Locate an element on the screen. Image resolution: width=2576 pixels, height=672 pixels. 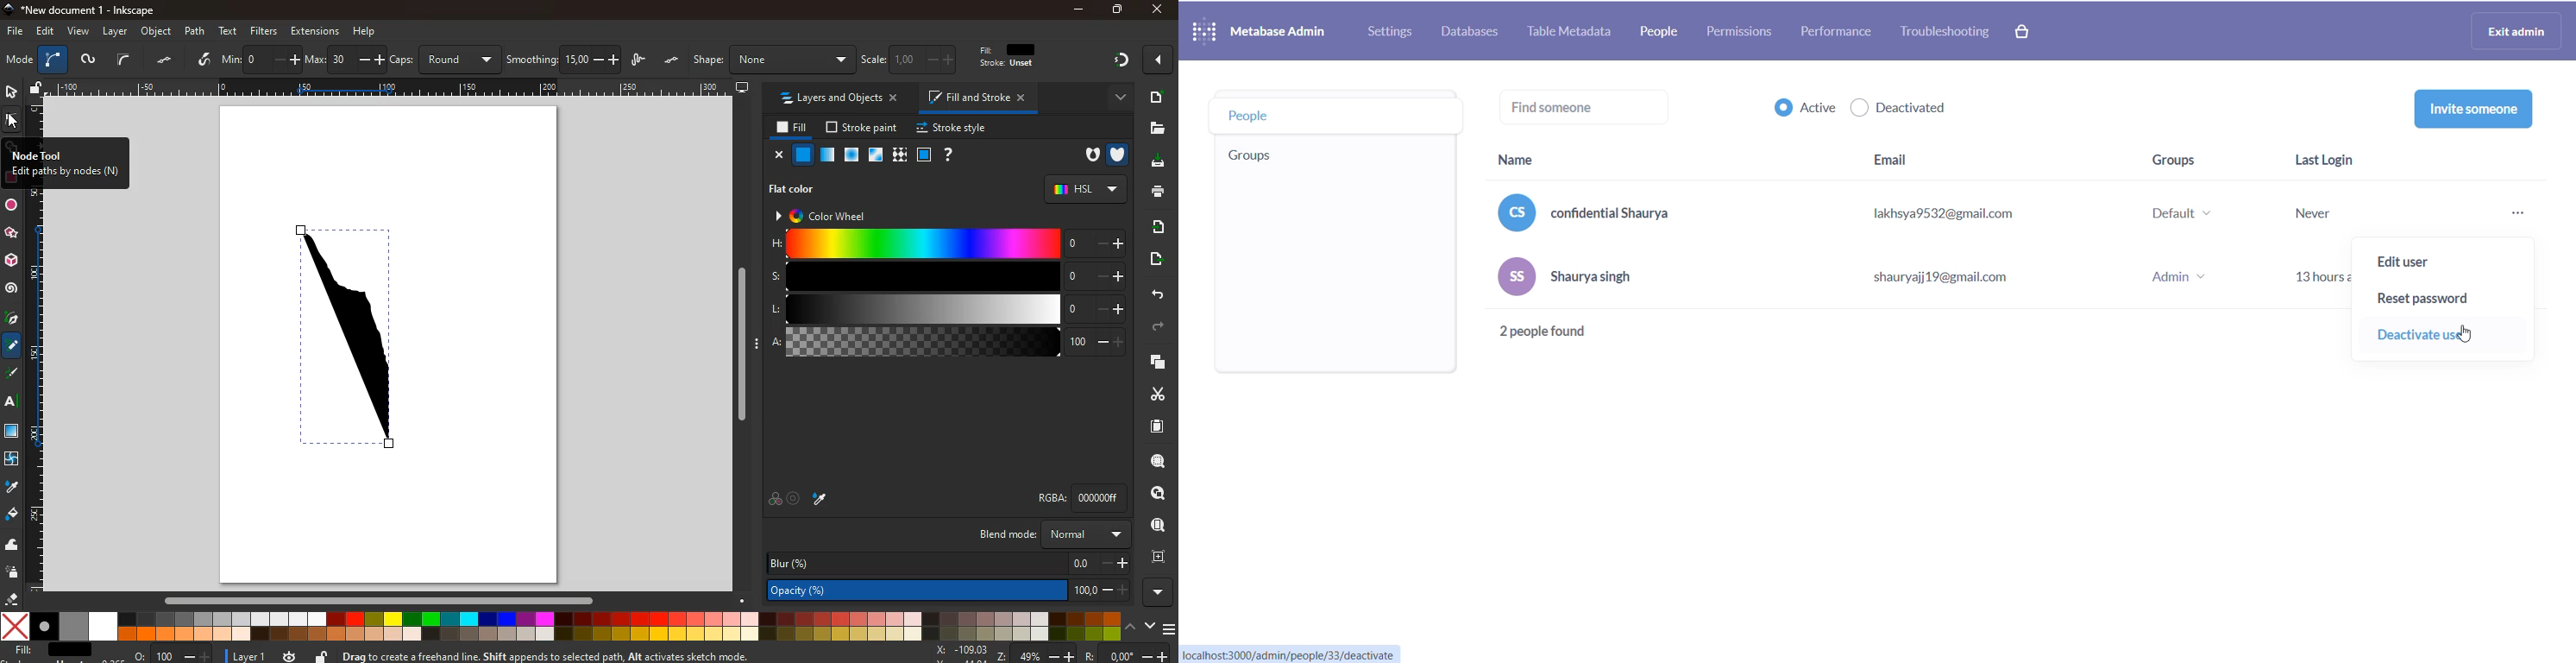
stroke style is located at coordinates (954, 129).